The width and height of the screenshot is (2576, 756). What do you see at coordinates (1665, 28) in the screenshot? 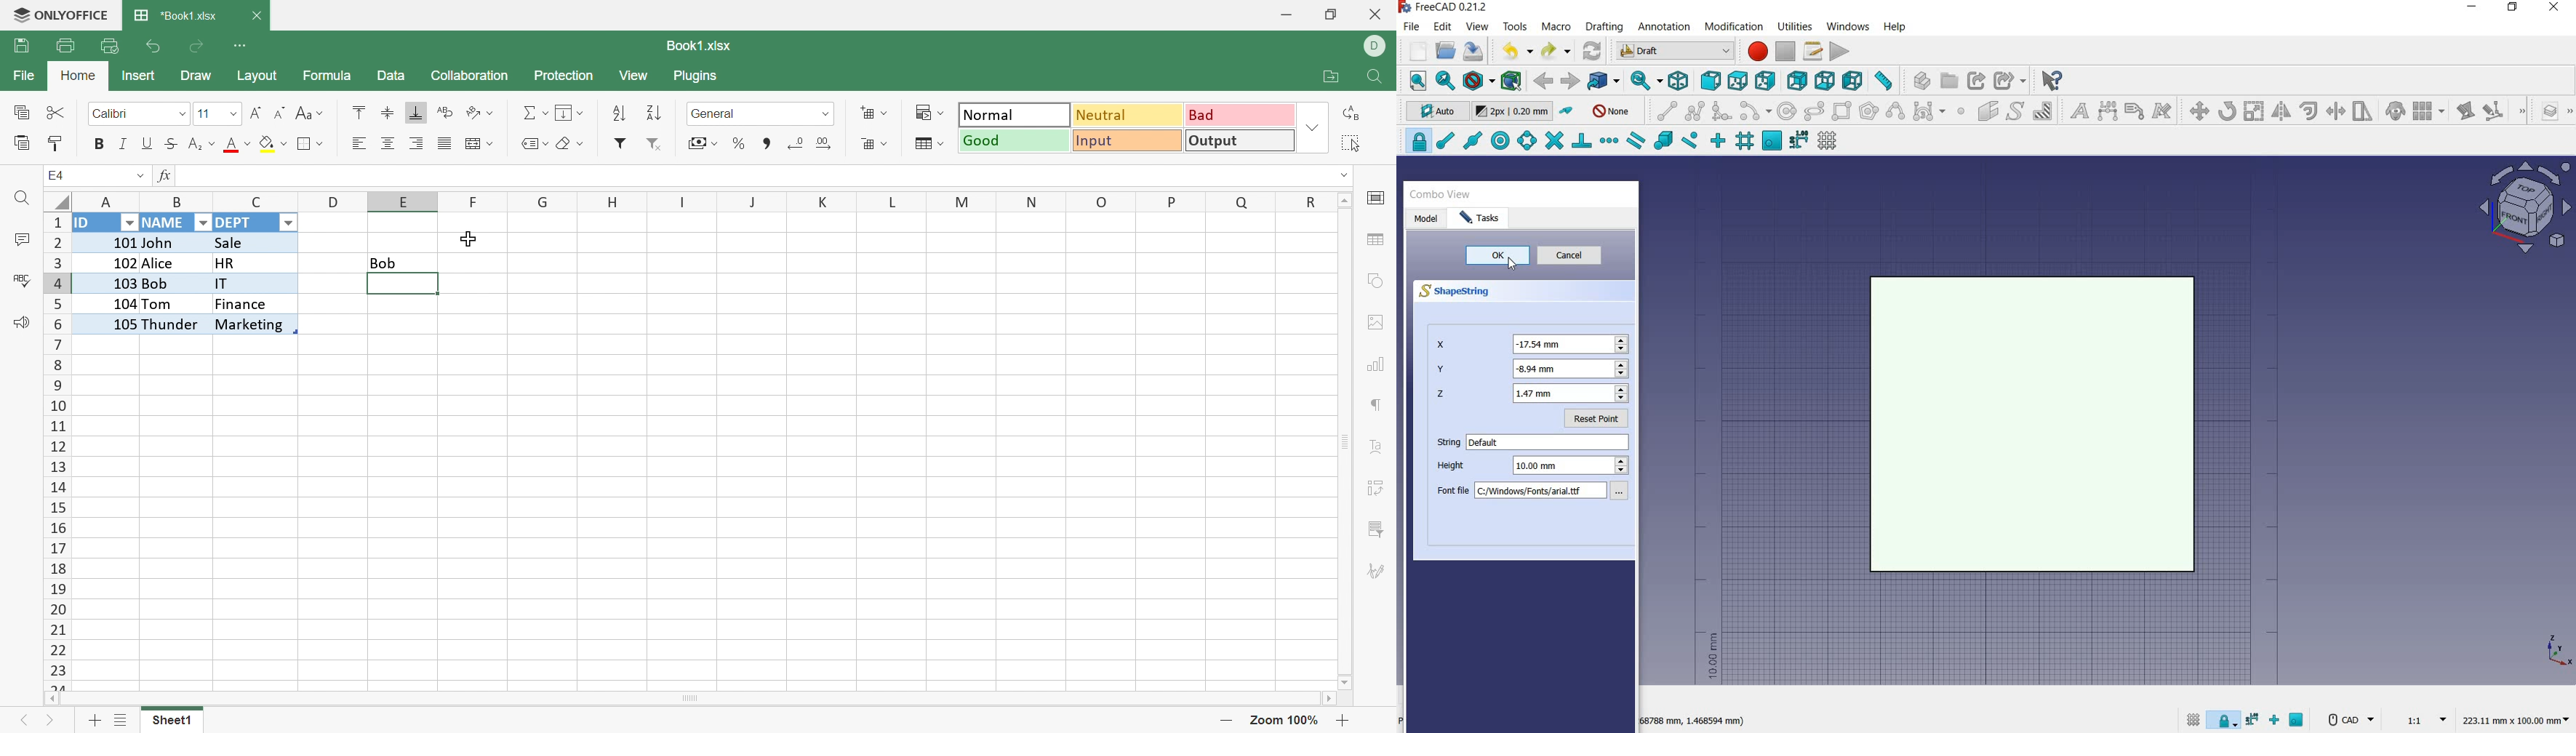
I see `annotation` at bounding box center [1665, 28].